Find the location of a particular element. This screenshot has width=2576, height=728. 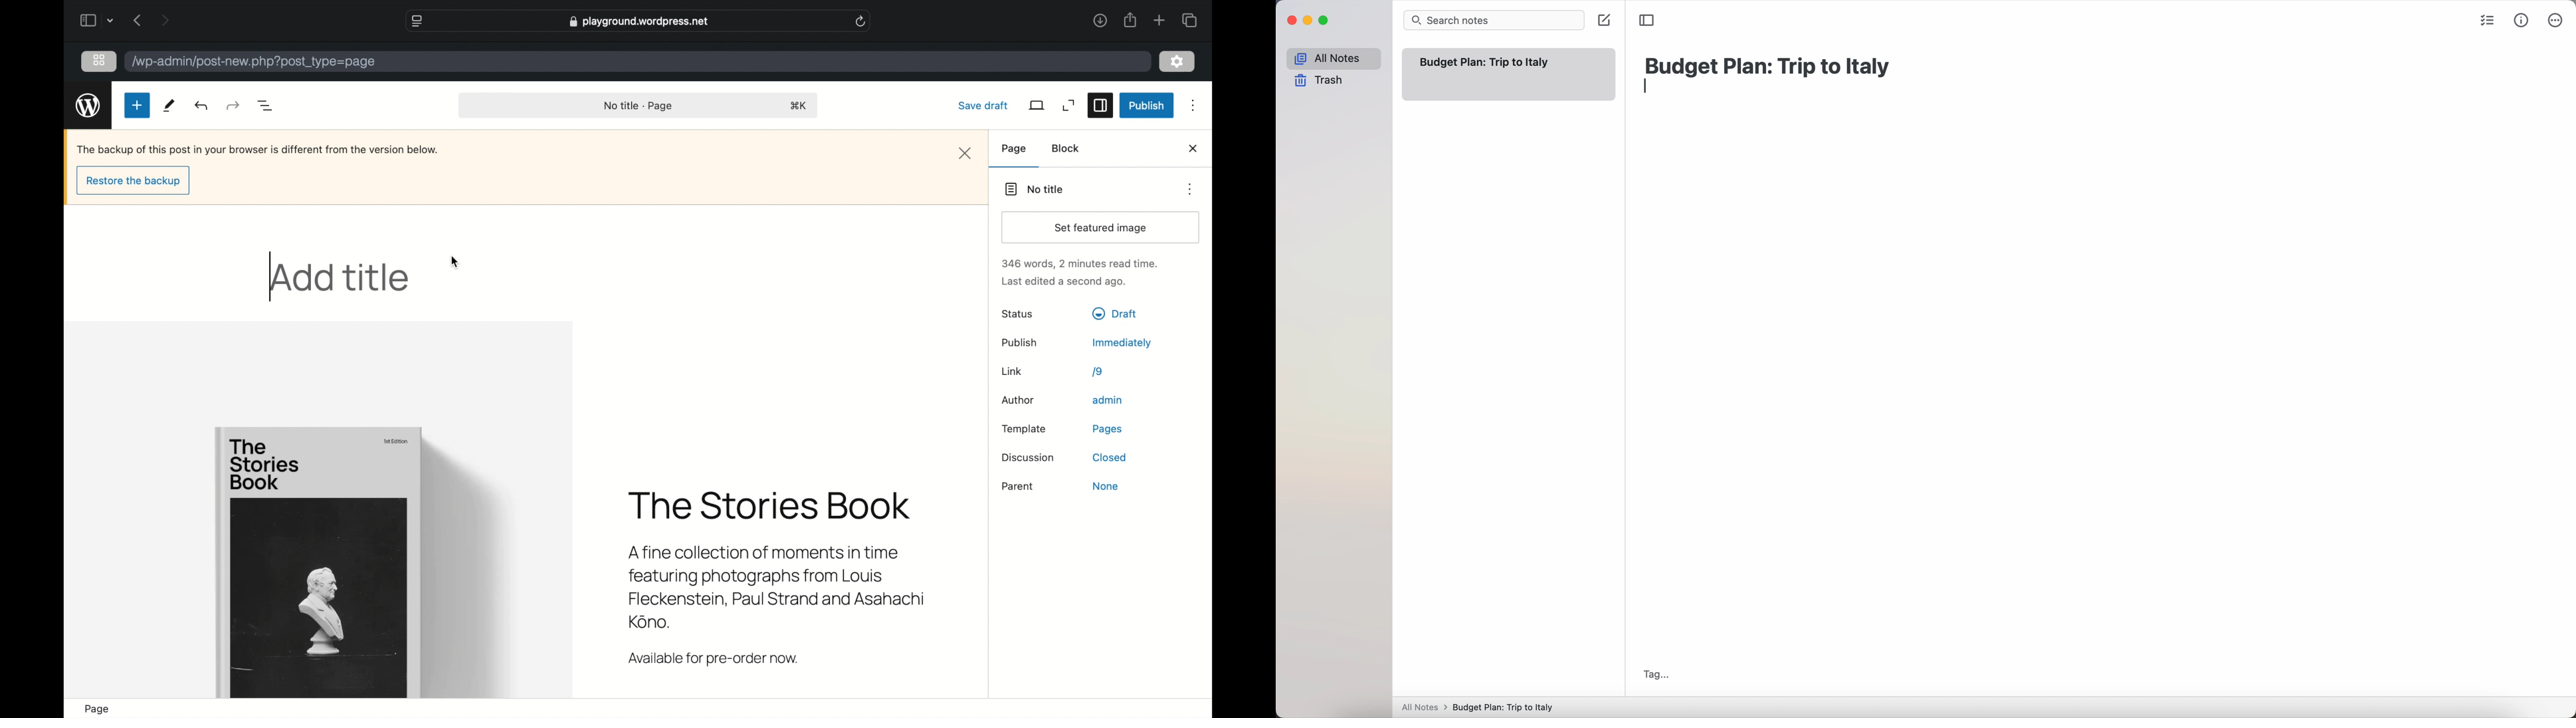

next page is located at coordinates (165, 21).